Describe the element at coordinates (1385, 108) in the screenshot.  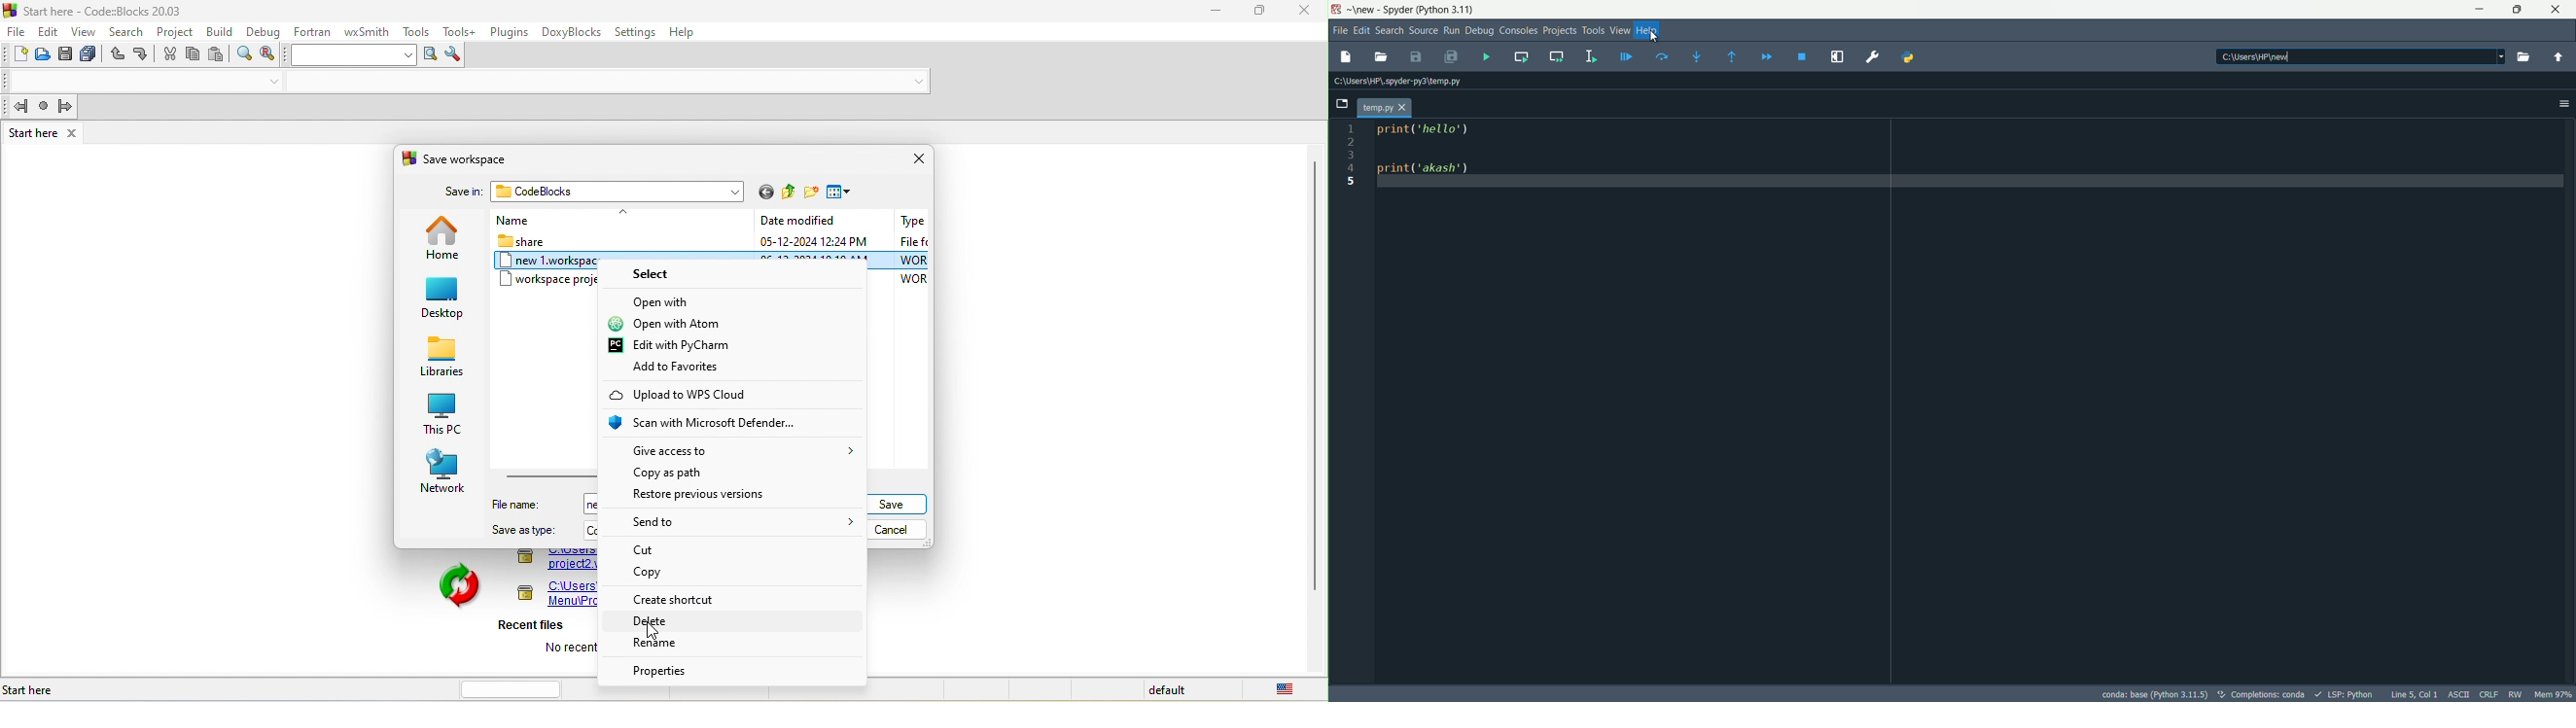
I see `Current tab` at that location.